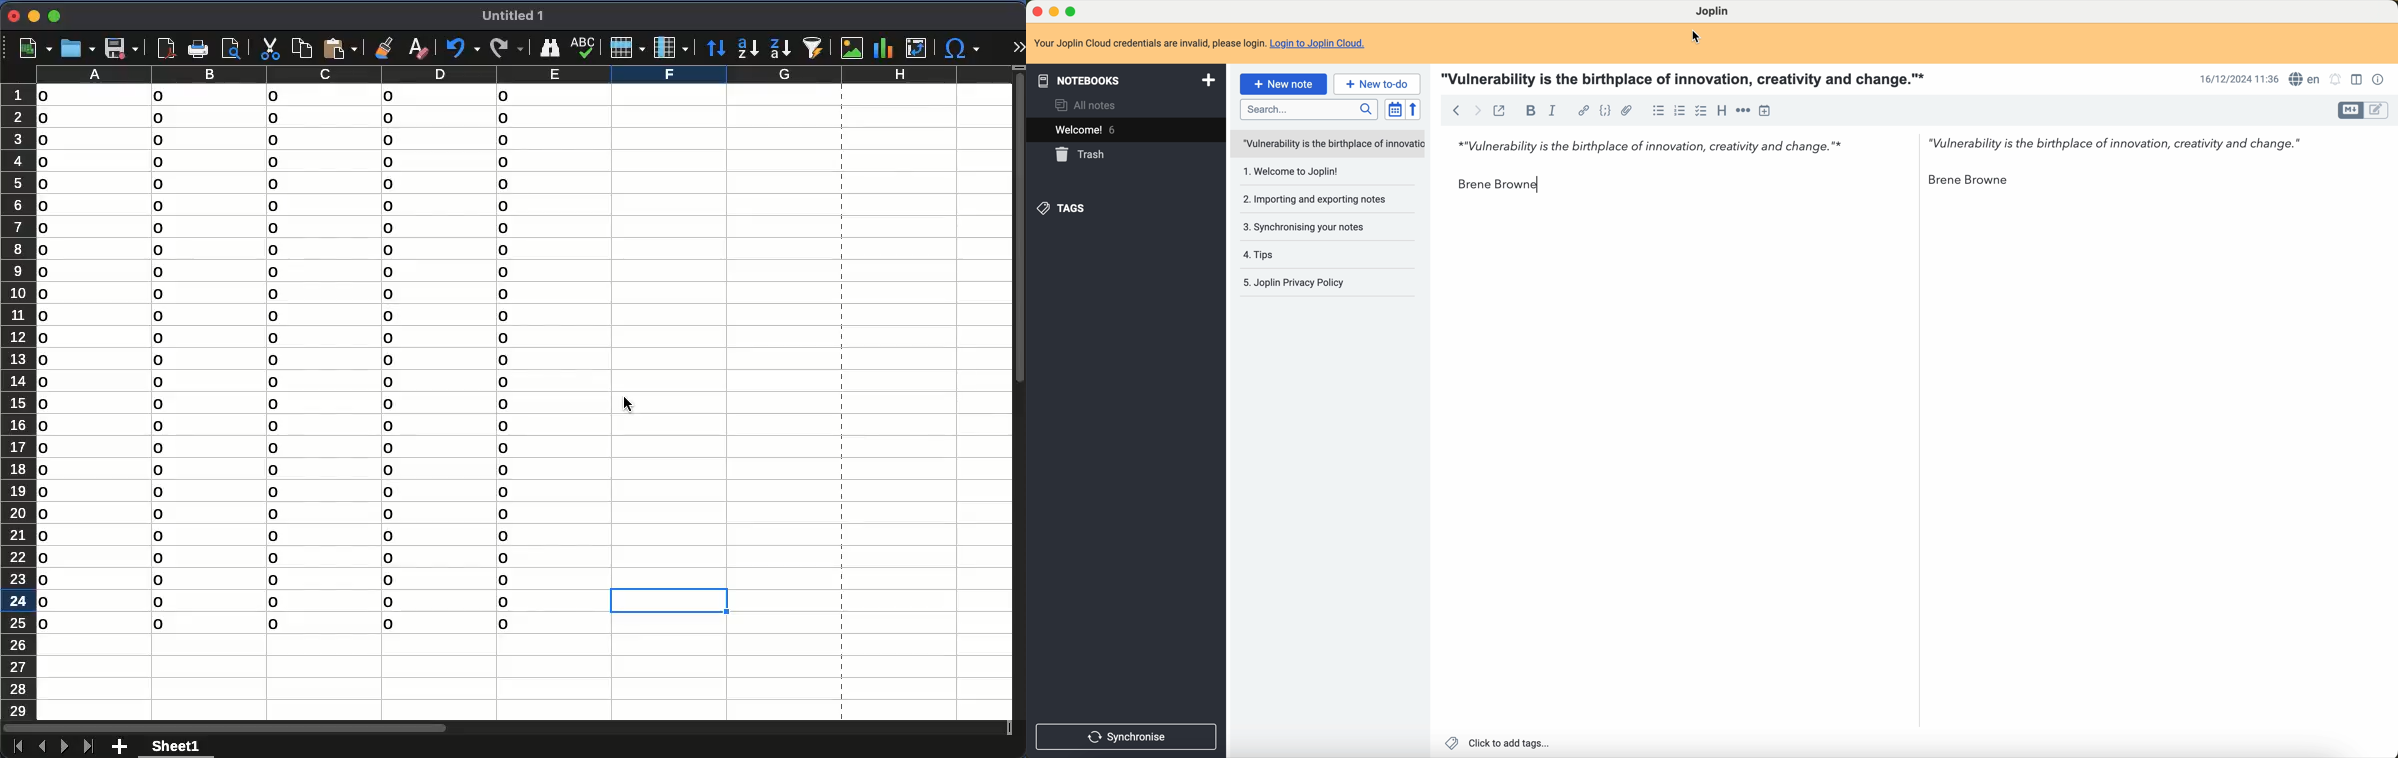  I want to click on toggle external editing, so click(1503, 111).